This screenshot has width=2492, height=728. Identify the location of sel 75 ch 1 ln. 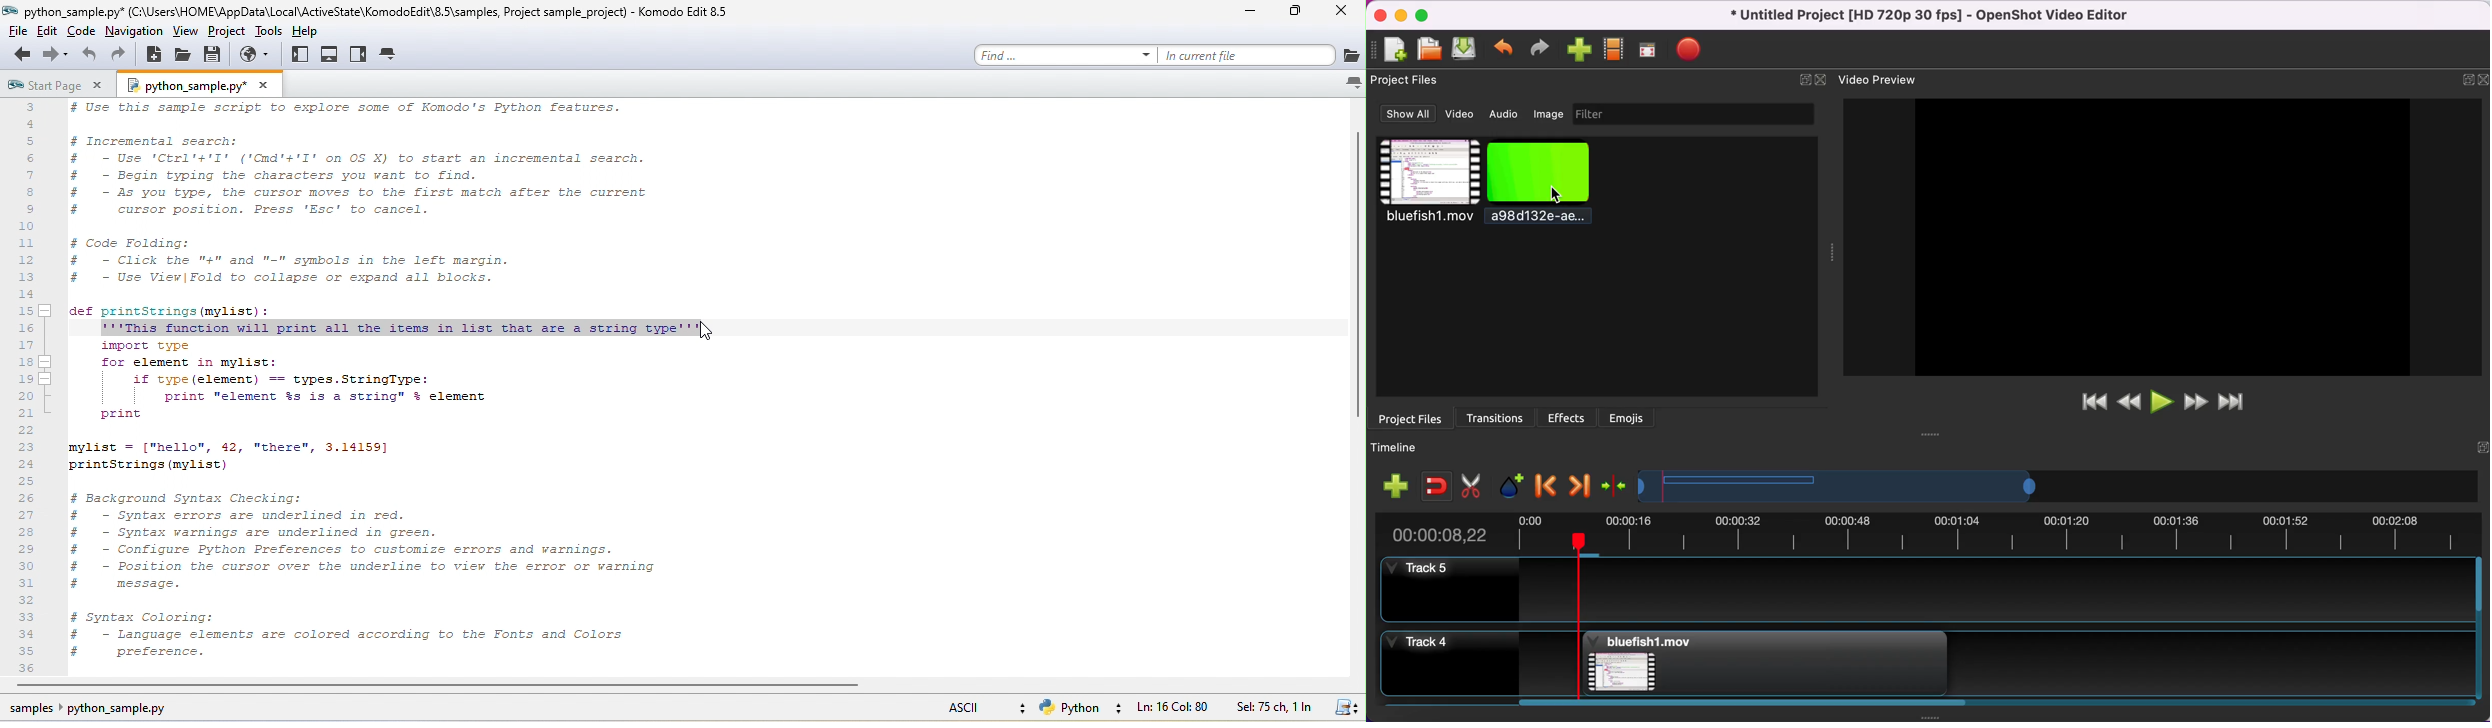
(1273, 708).